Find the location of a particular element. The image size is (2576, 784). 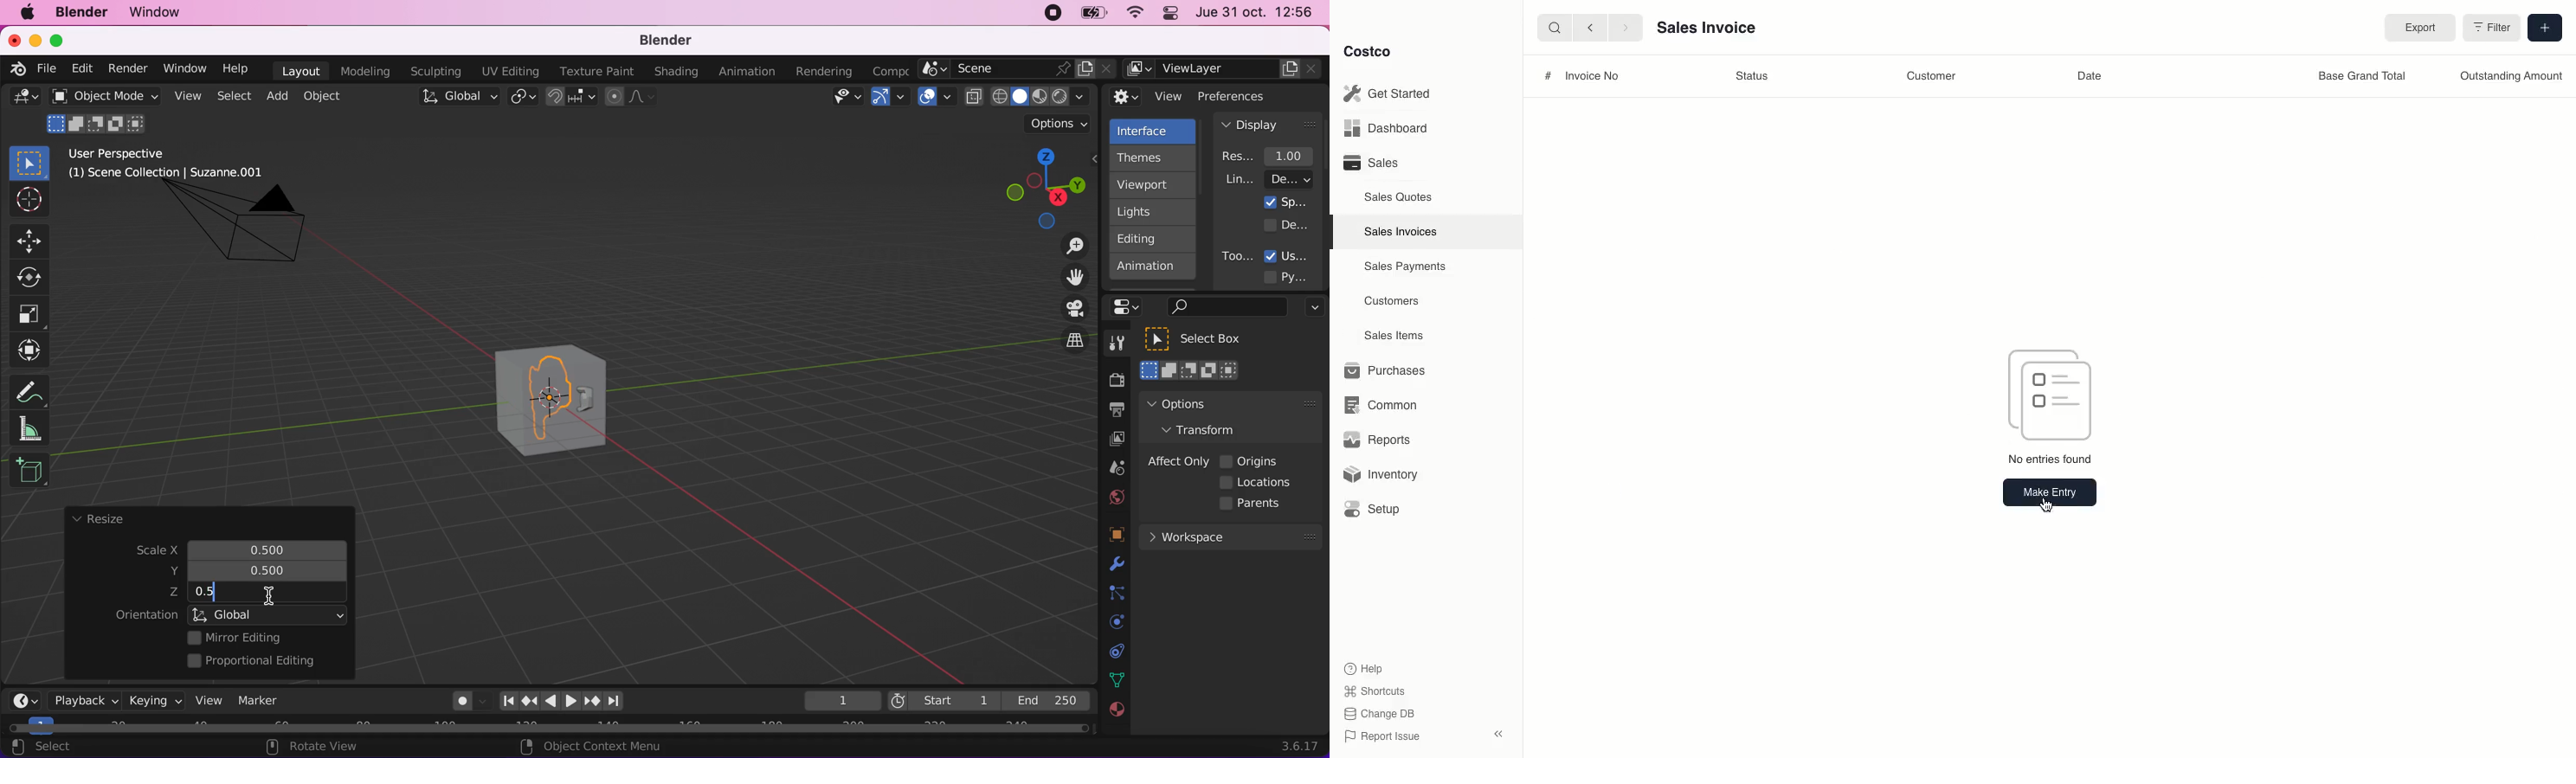

jump to keyframe is located at coordinates (529, 701).